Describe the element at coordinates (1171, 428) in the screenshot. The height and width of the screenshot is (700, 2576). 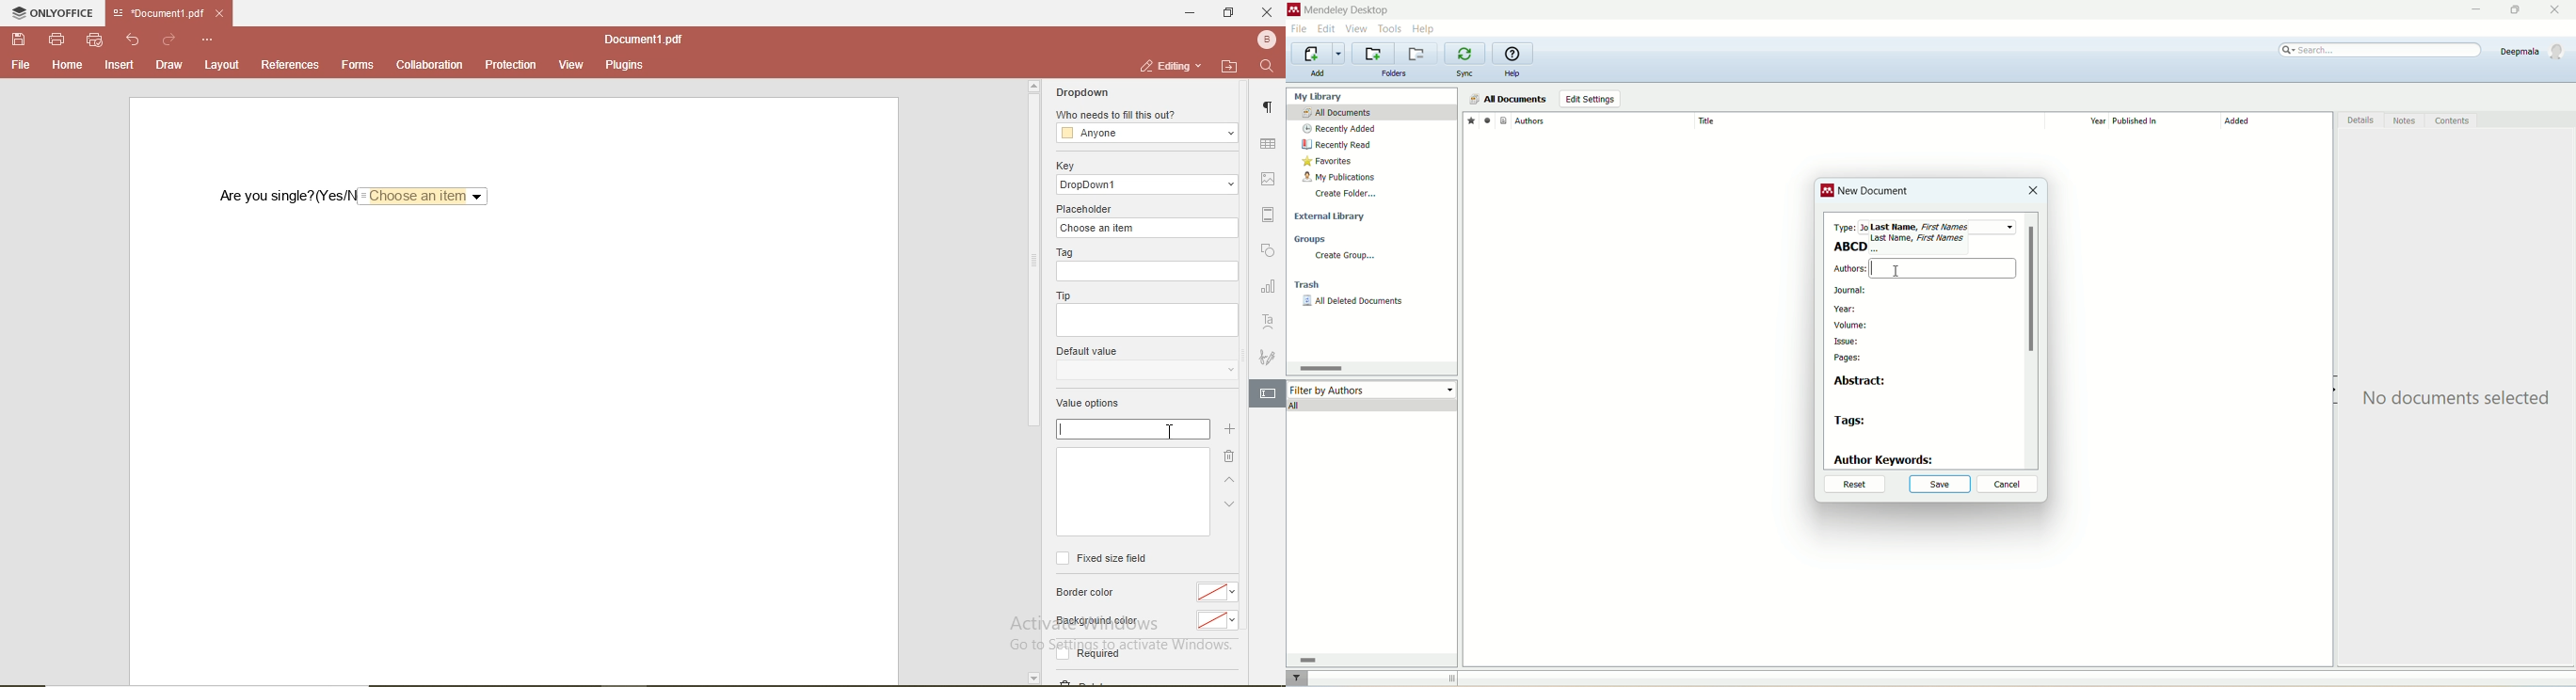
I see `cursor` at that location.